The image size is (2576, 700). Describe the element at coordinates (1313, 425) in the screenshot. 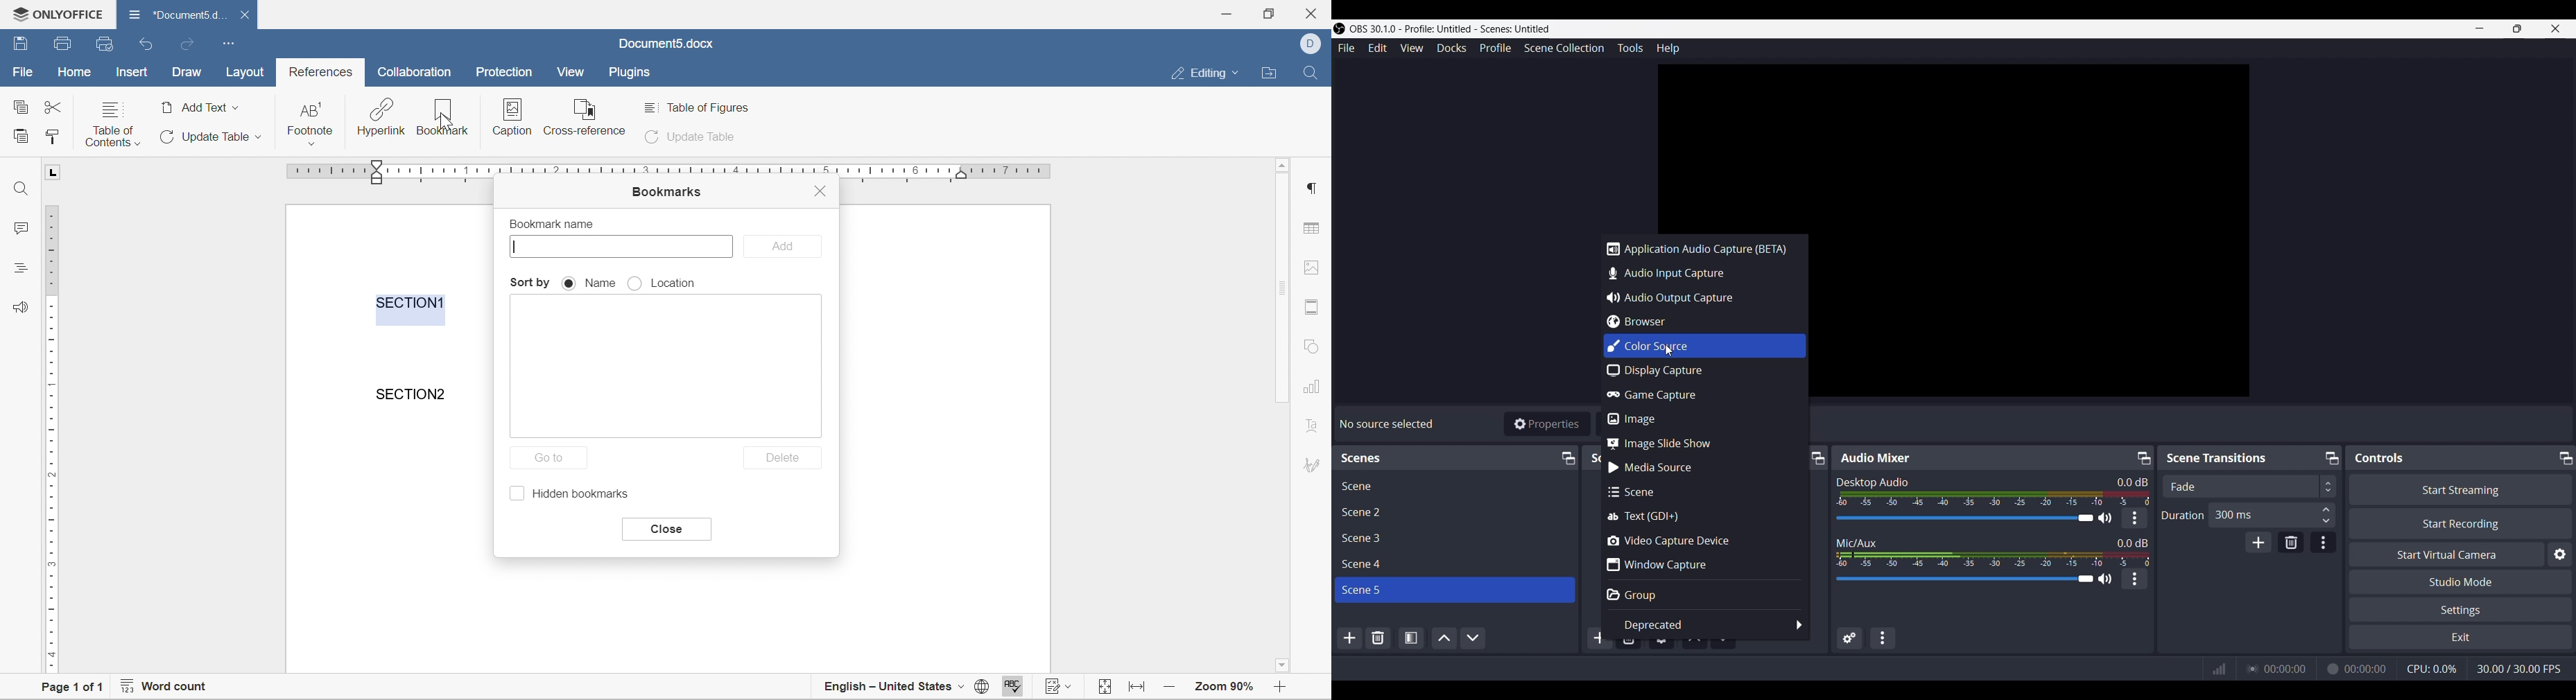

I see `text art settings` at that location.